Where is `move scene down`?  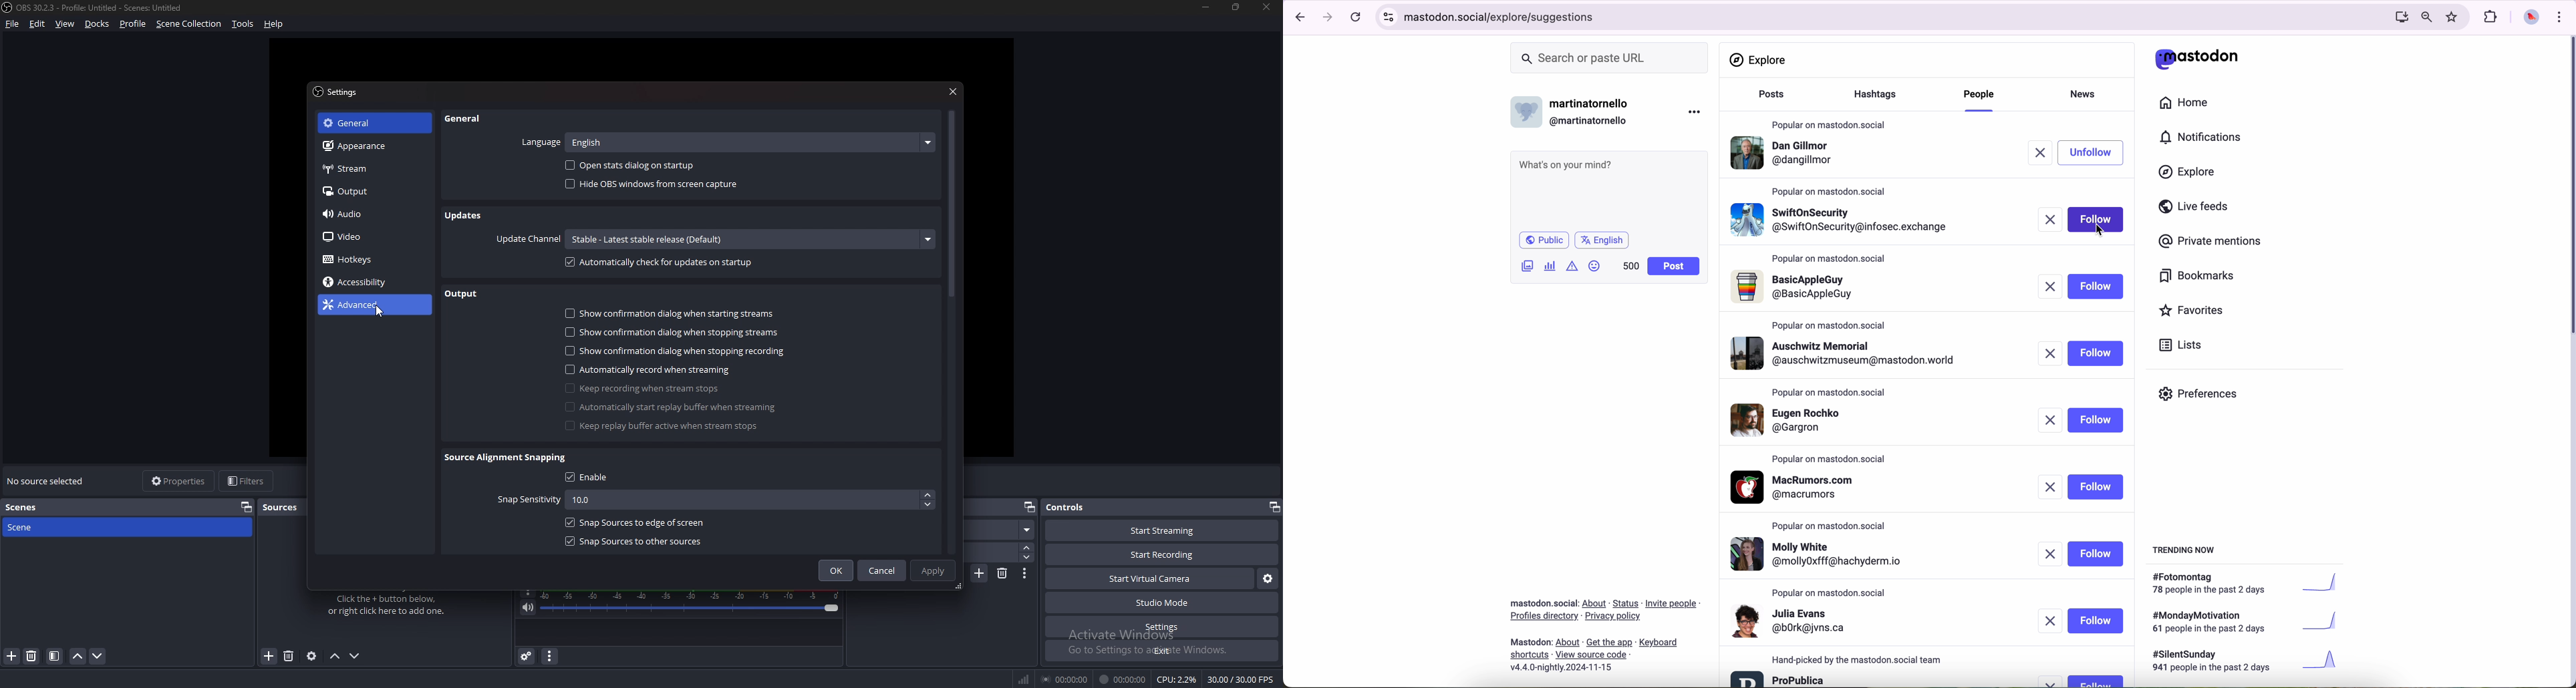 move scene down is located at coordinates (98, 657).